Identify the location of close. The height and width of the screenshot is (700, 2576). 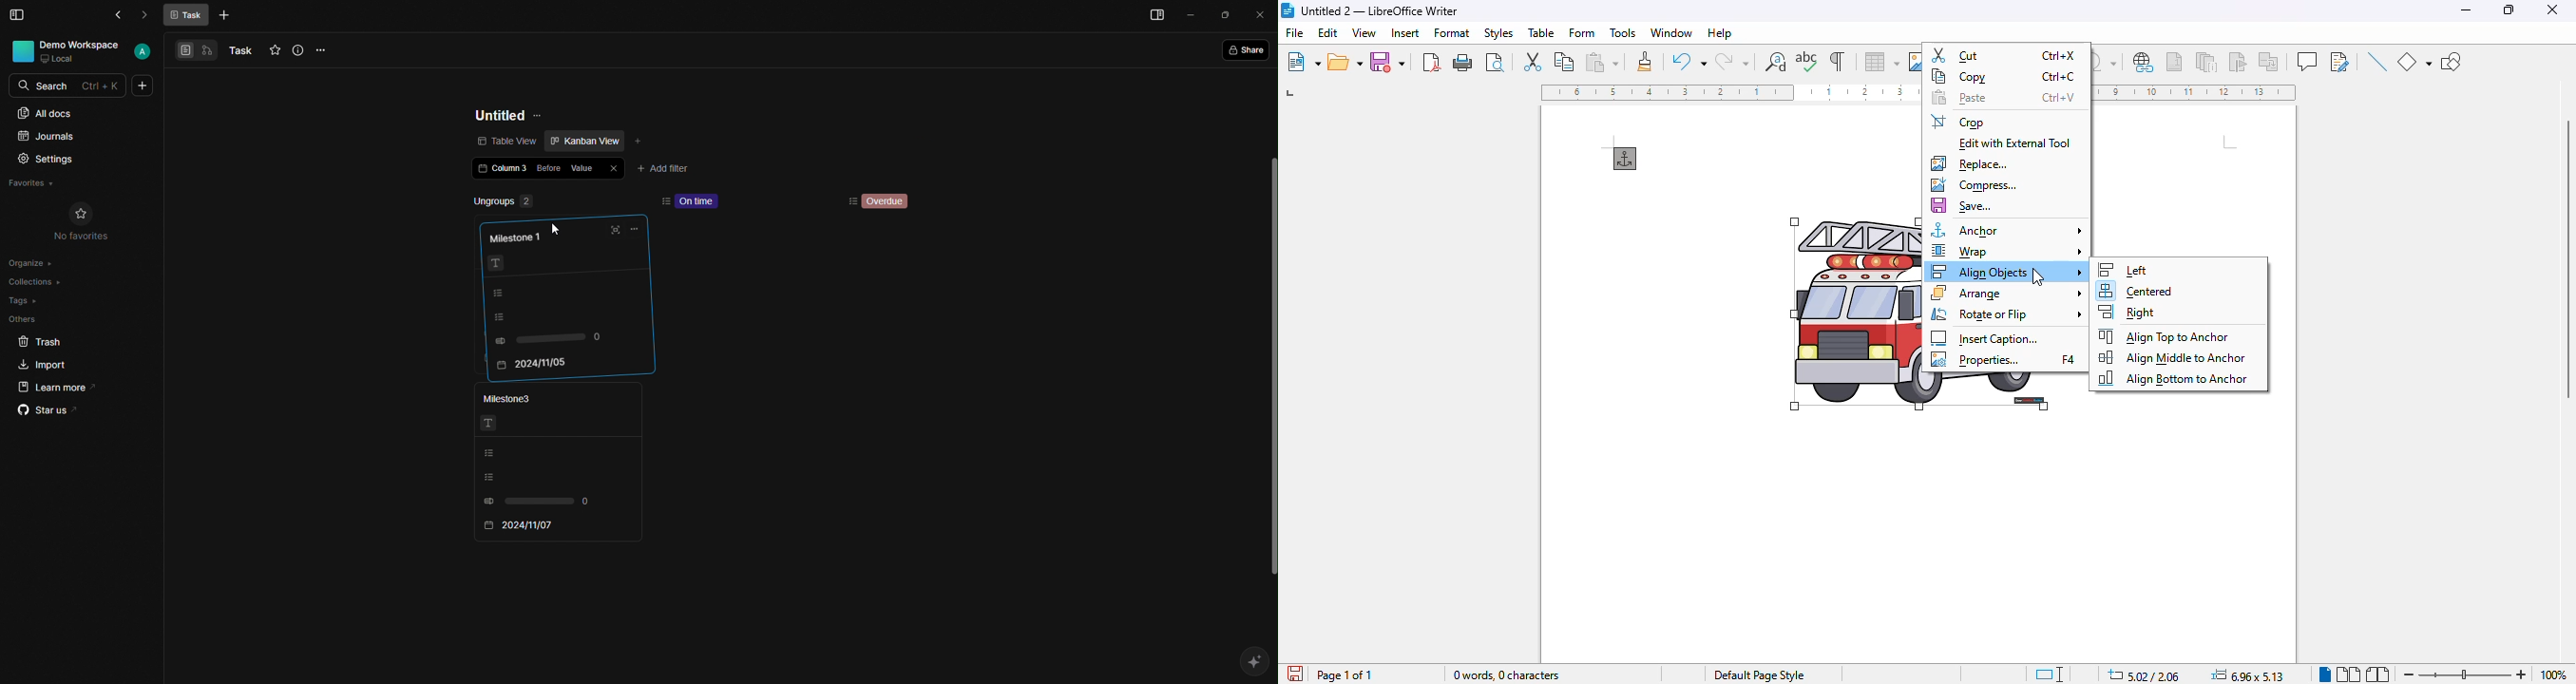
(2552, 10).